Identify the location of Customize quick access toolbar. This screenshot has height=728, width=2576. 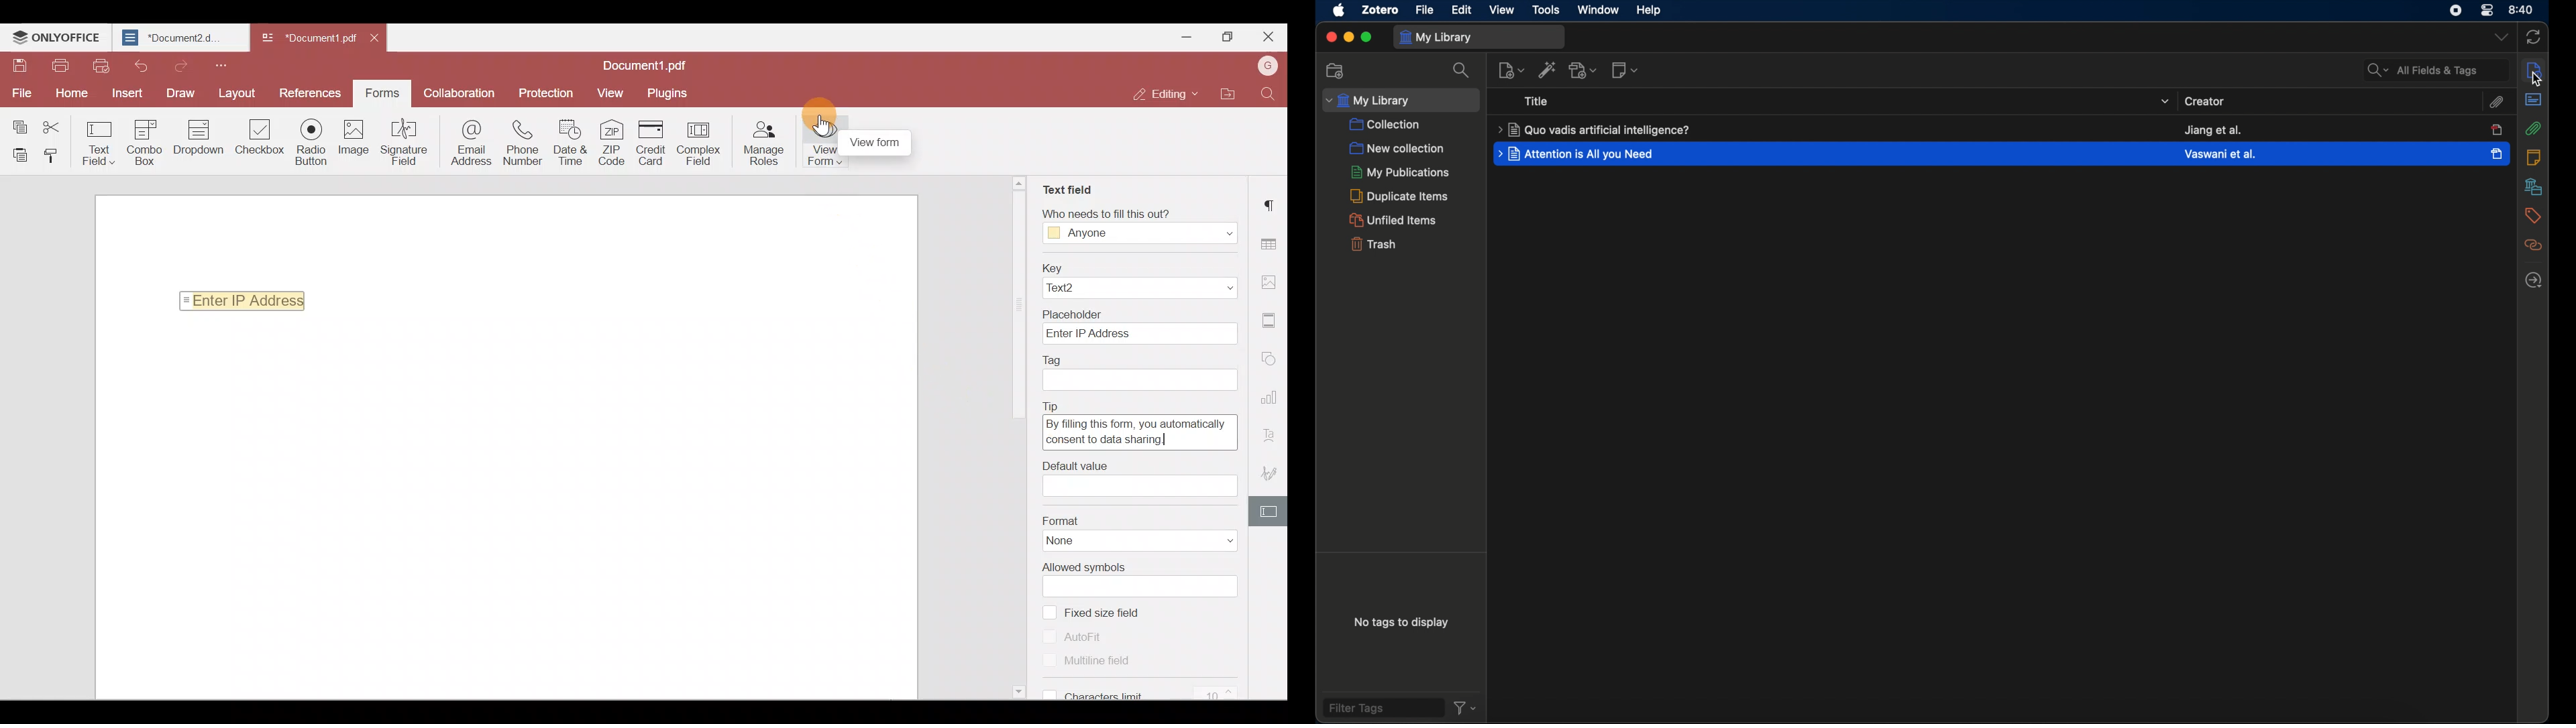
(225, 64).